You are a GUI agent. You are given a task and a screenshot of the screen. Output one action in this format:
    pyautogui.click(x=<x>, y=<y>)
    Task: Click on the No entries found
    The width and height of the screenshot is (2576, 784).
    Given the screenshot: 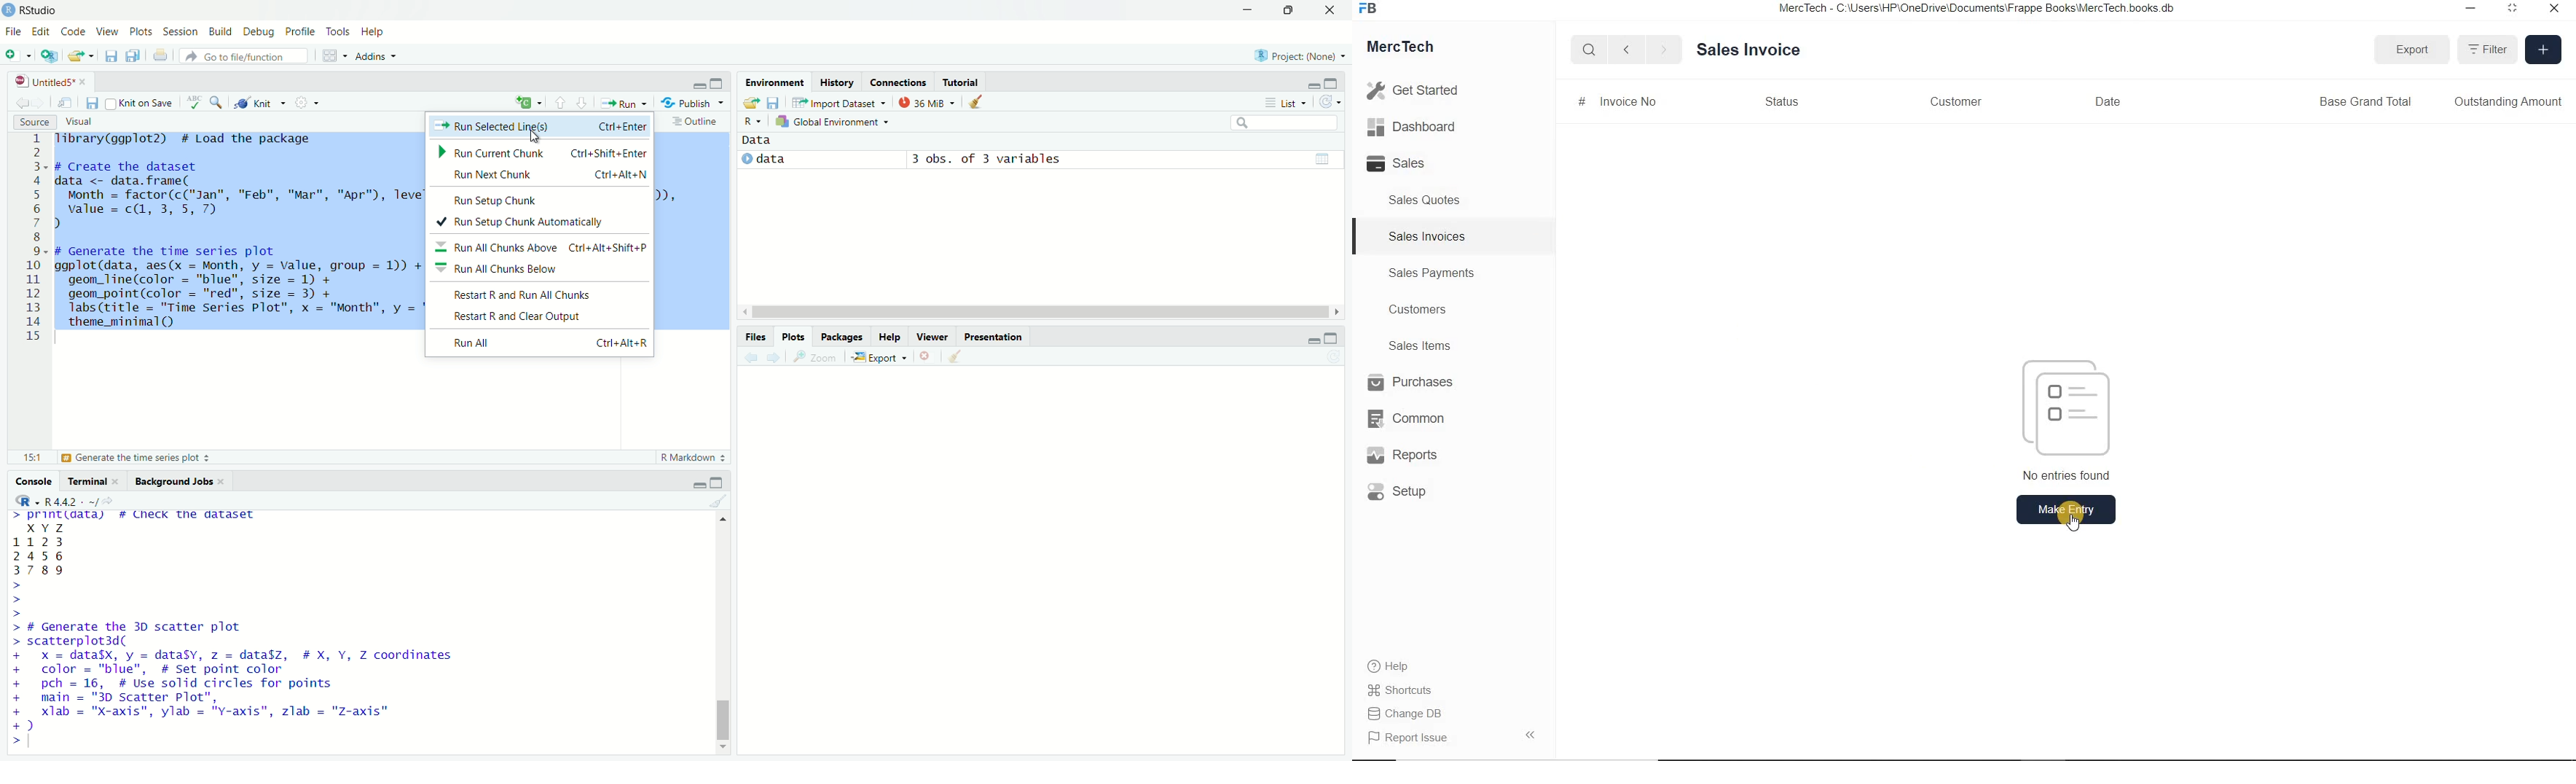 What is the action you would take?
    pyautogui.click(x=2059, y=418)
    